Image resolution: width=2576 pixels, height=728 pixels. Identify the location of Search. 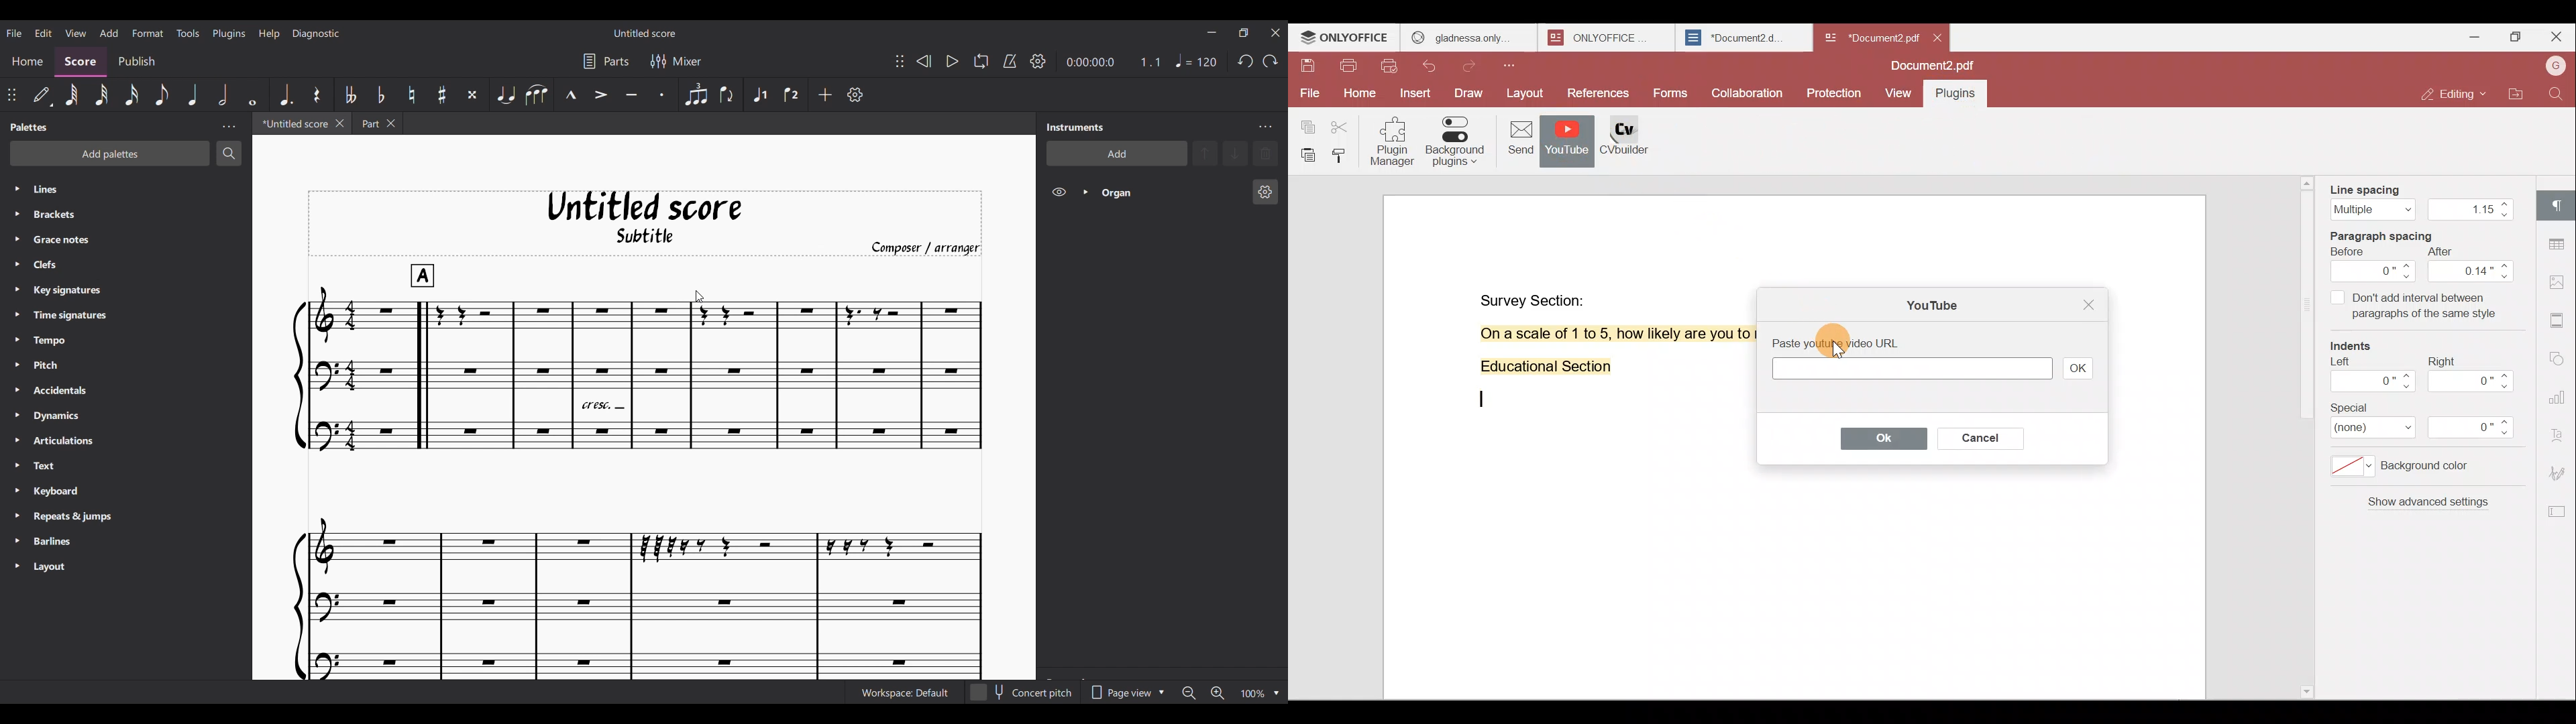
(229, 153).